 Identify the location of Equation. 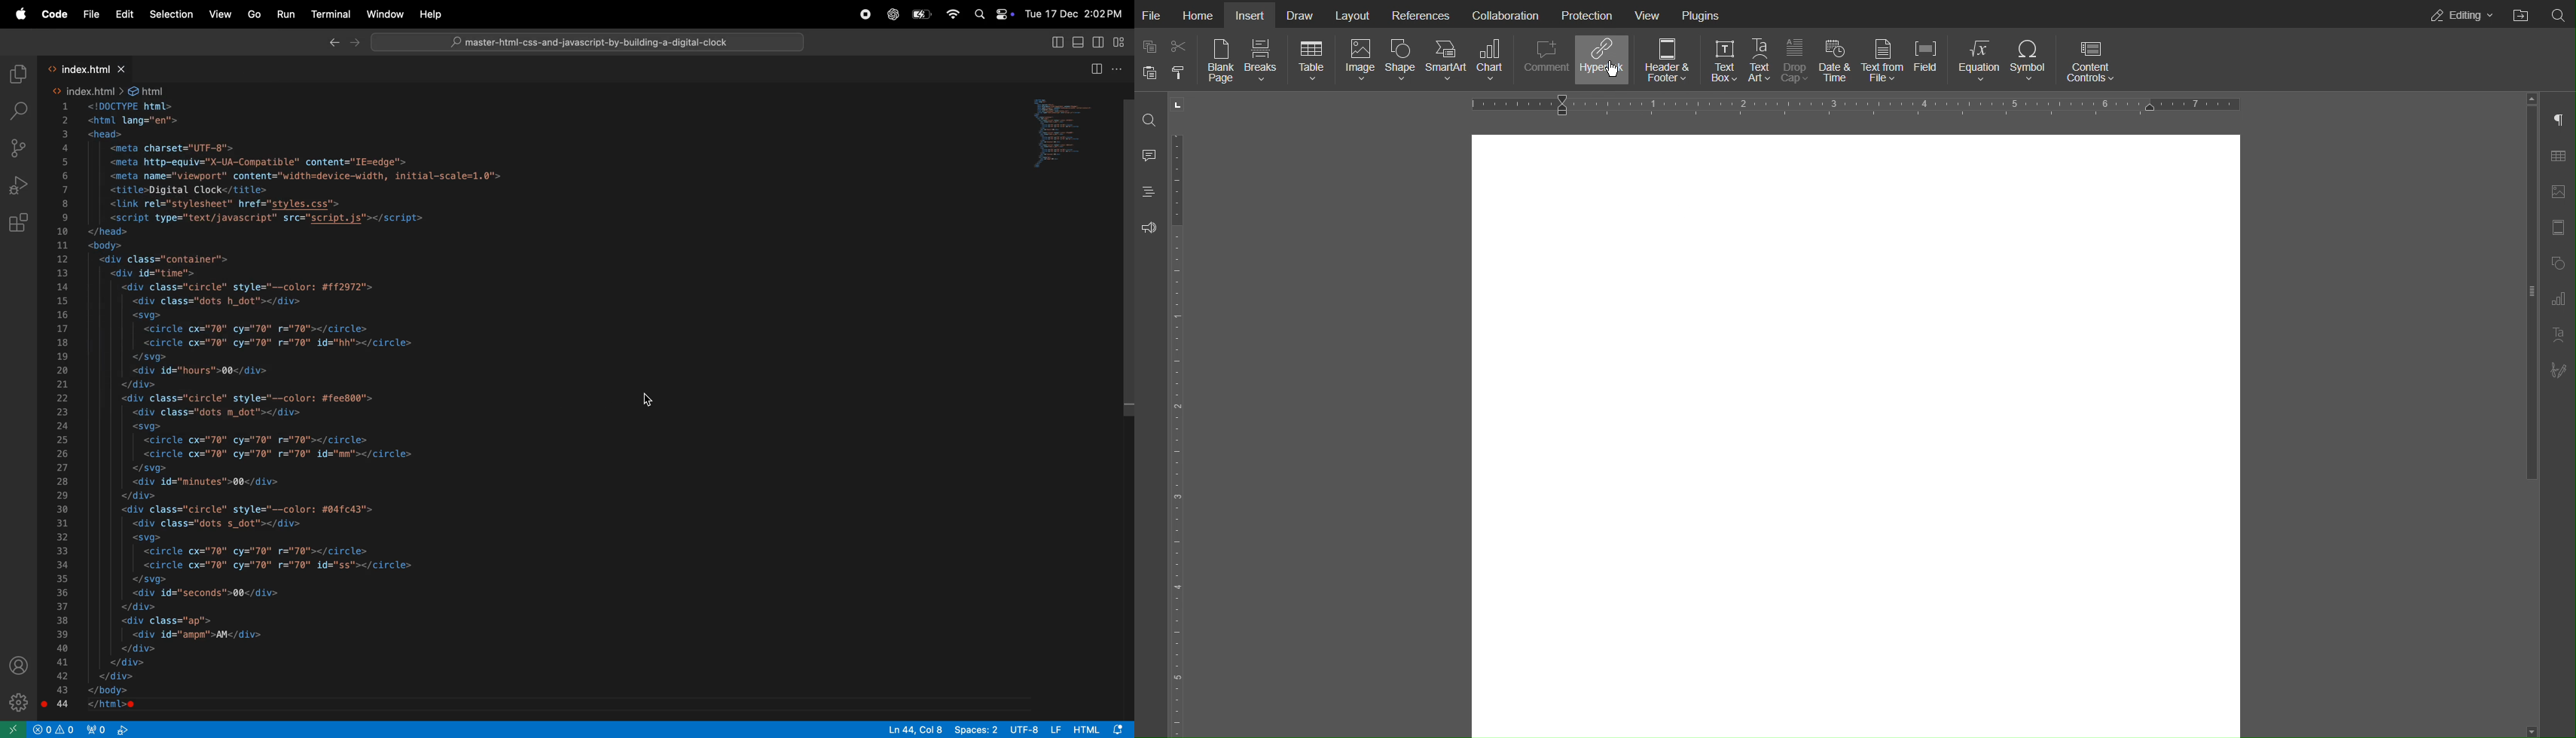
(1979, 61).